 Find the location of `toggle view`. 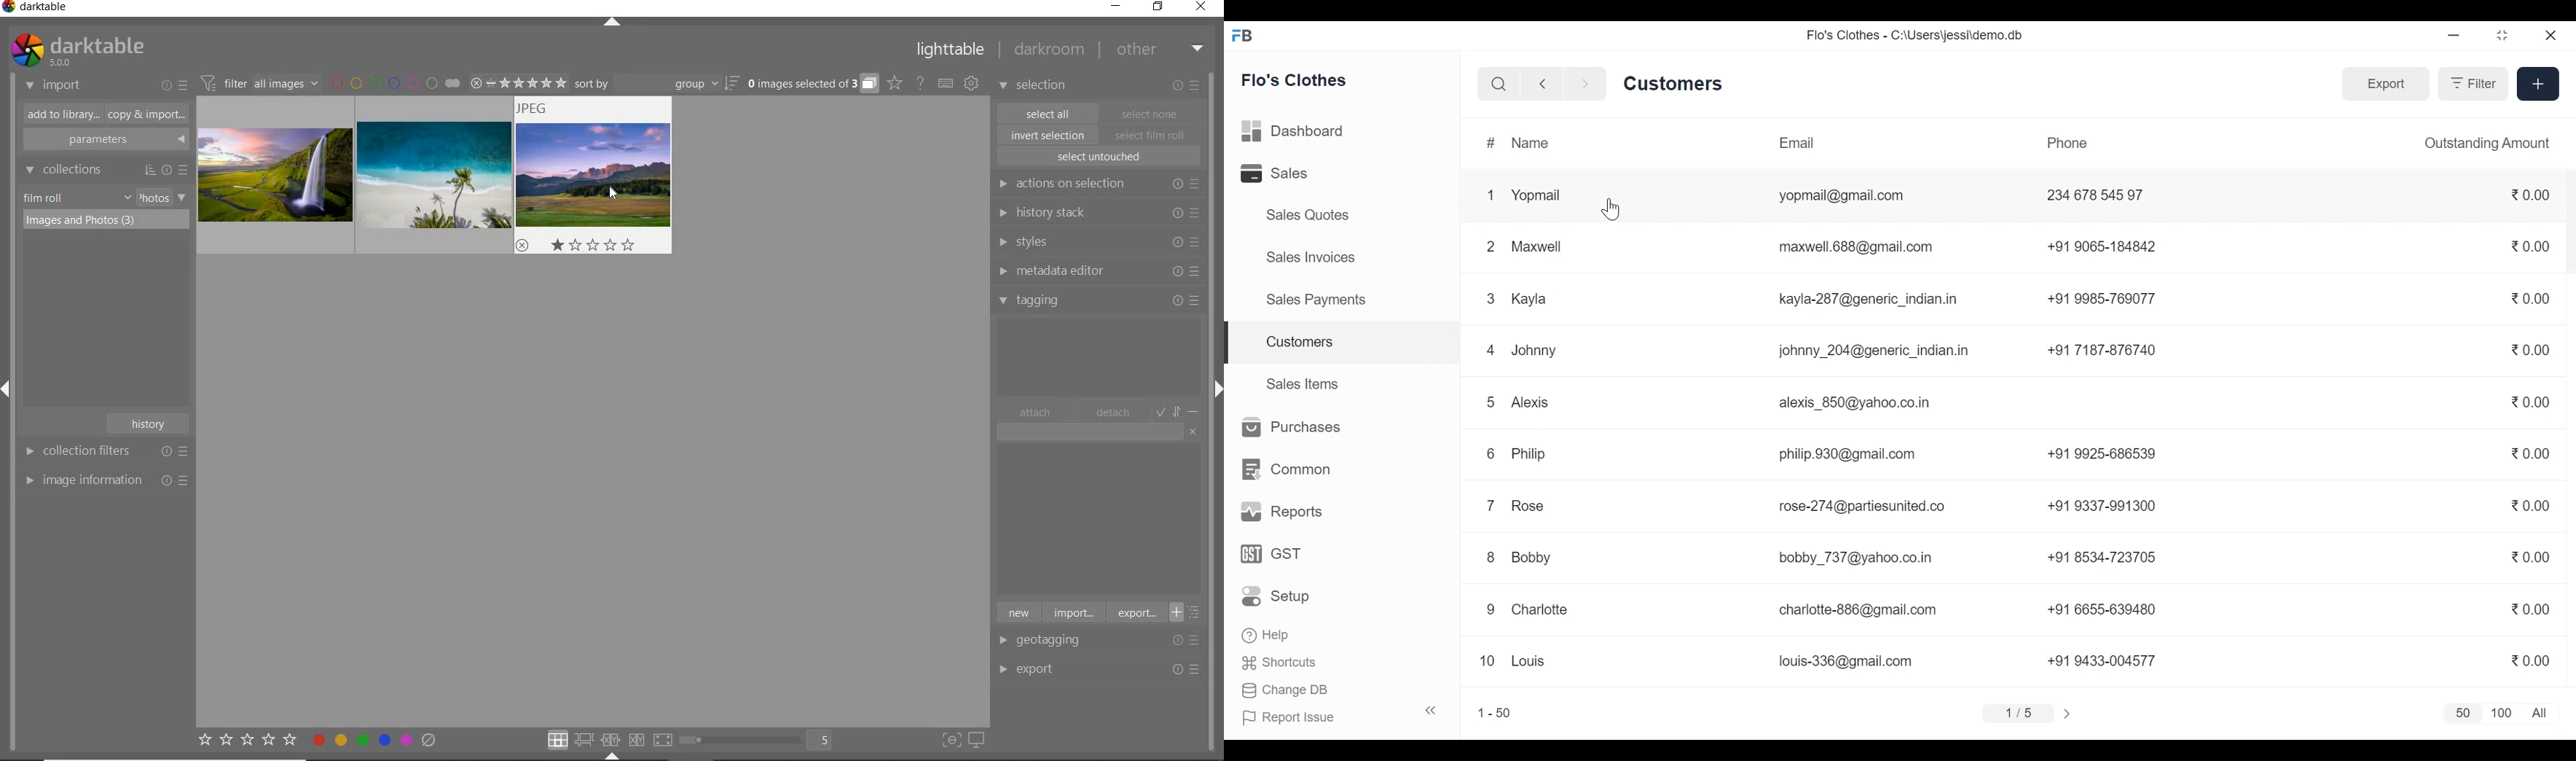

toggle view is located at coordinates (761, 741).